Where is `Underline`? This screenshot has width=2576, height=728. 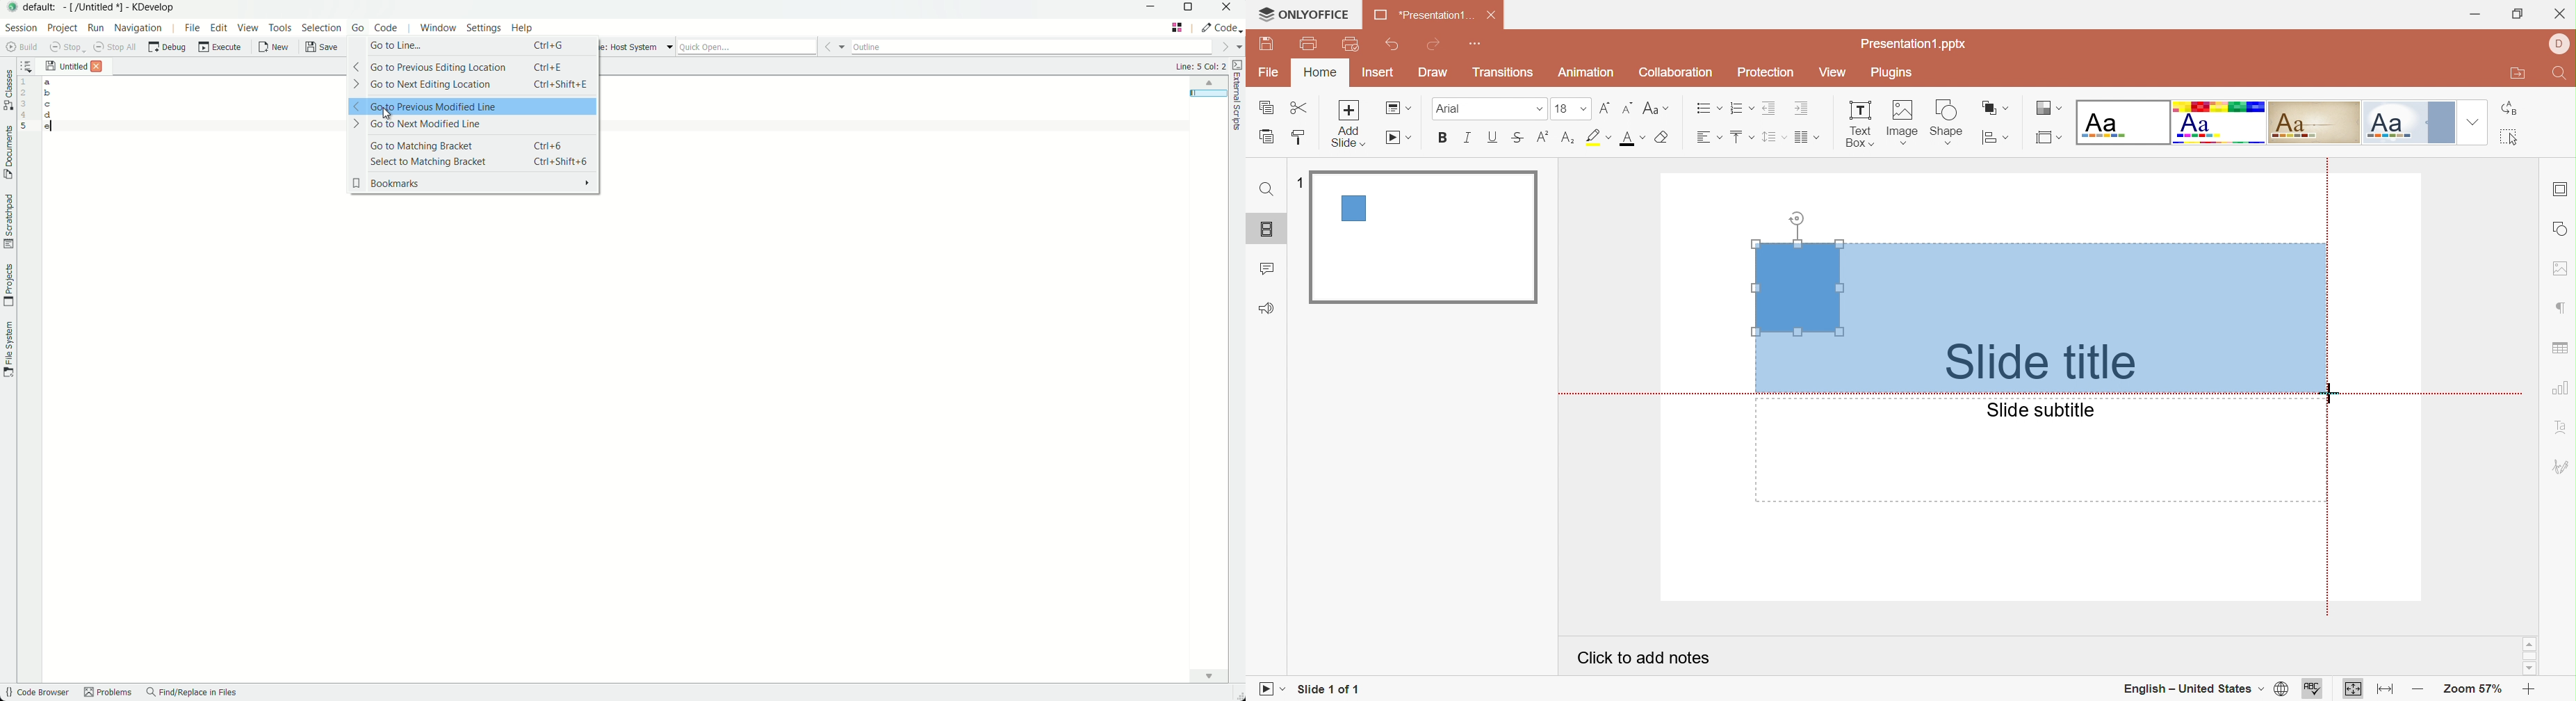 Underline is located at coordinates (1490, 138).